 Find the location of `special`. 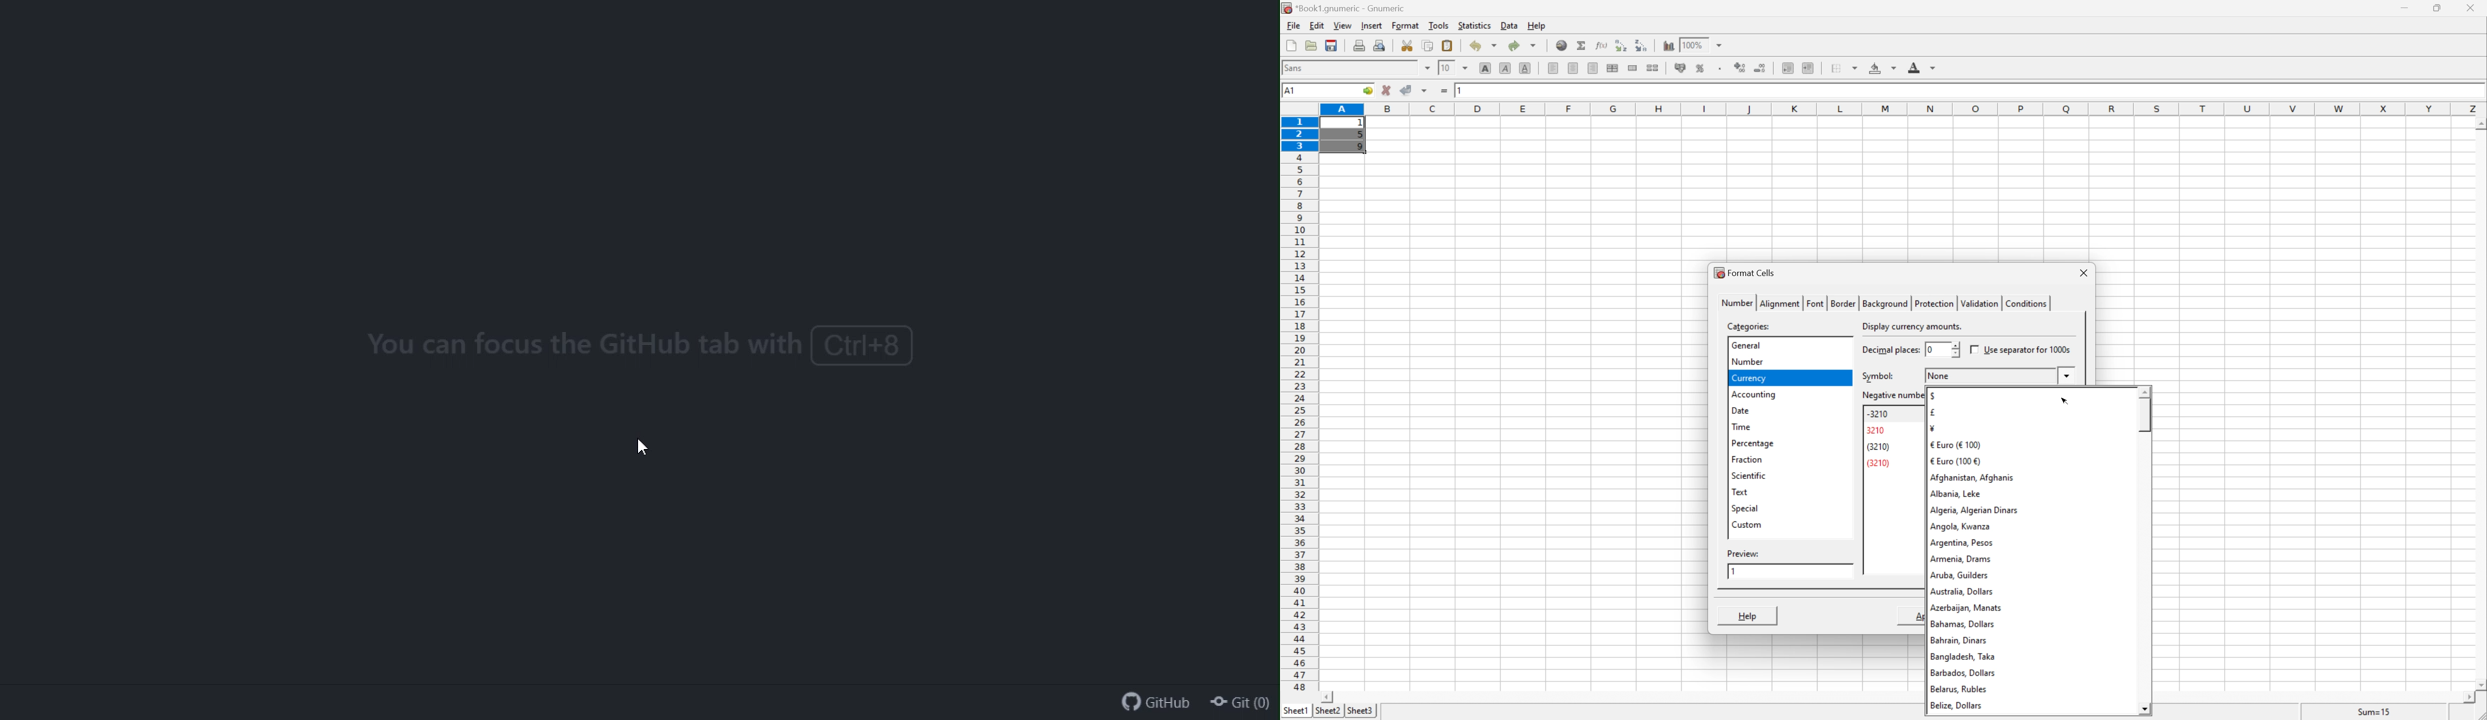

special is located at coordinates (1746, 508).